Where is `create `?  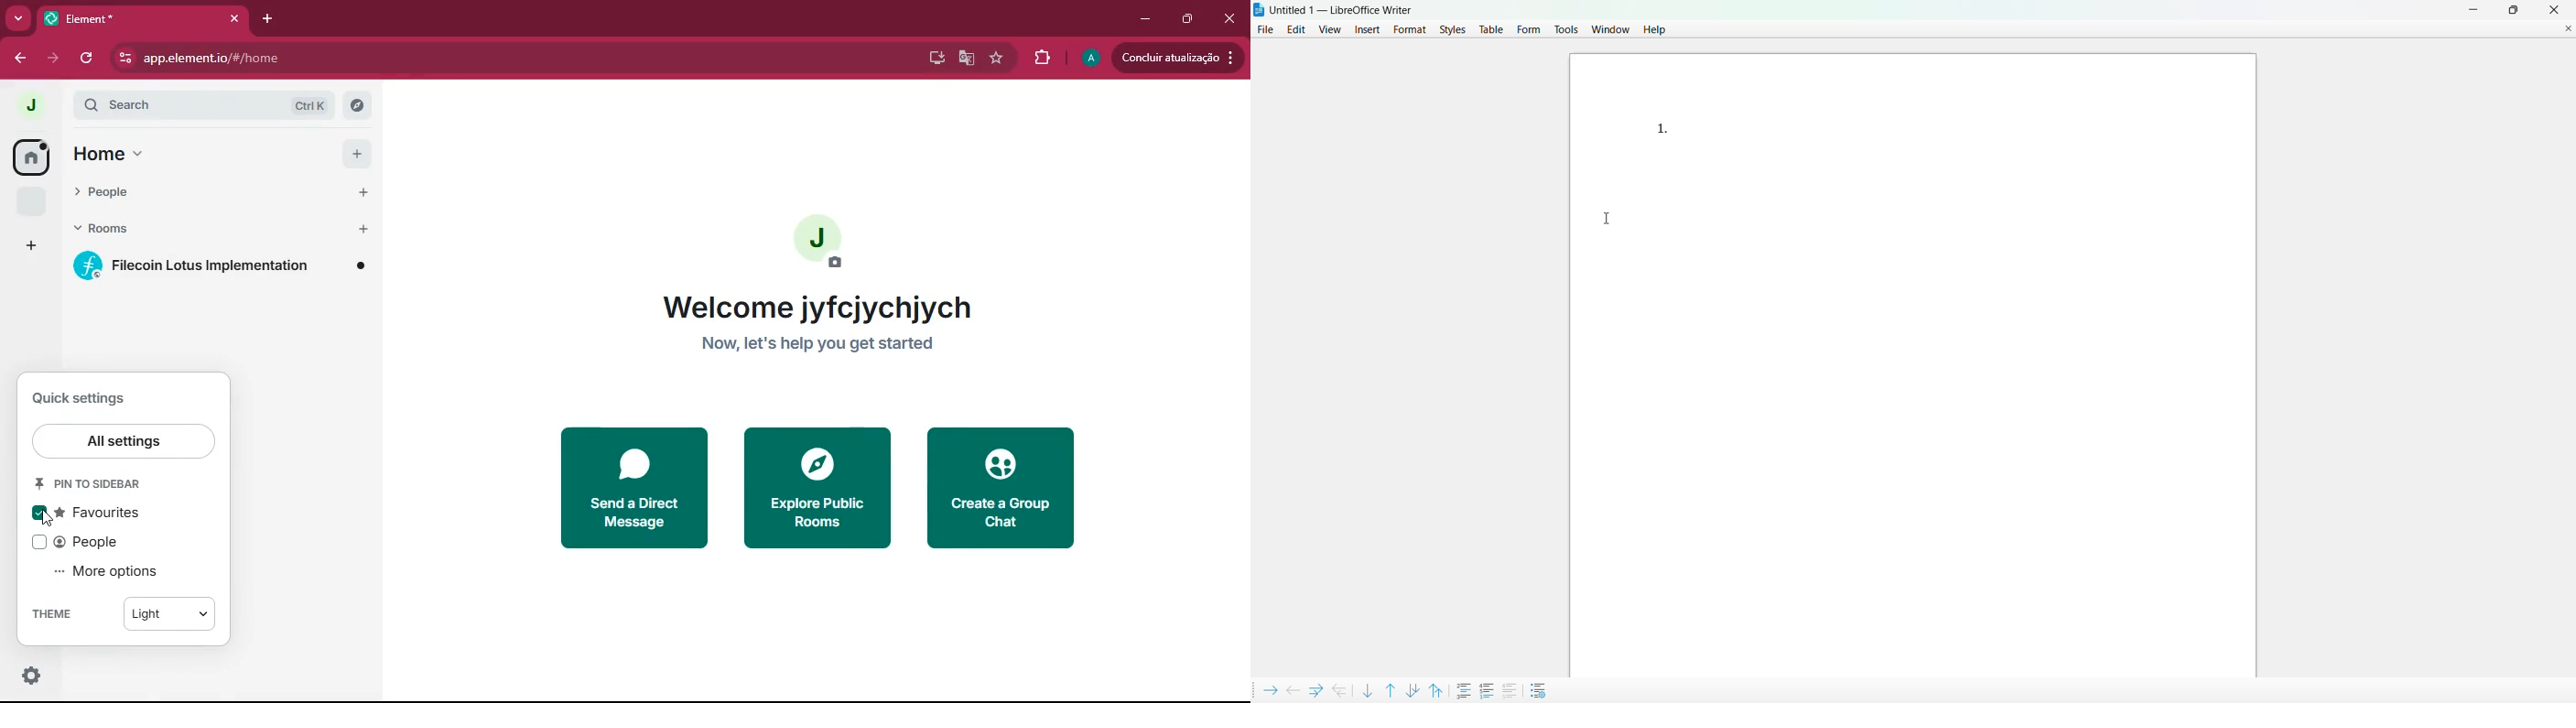
create  is located at coordinates (1005, 489).